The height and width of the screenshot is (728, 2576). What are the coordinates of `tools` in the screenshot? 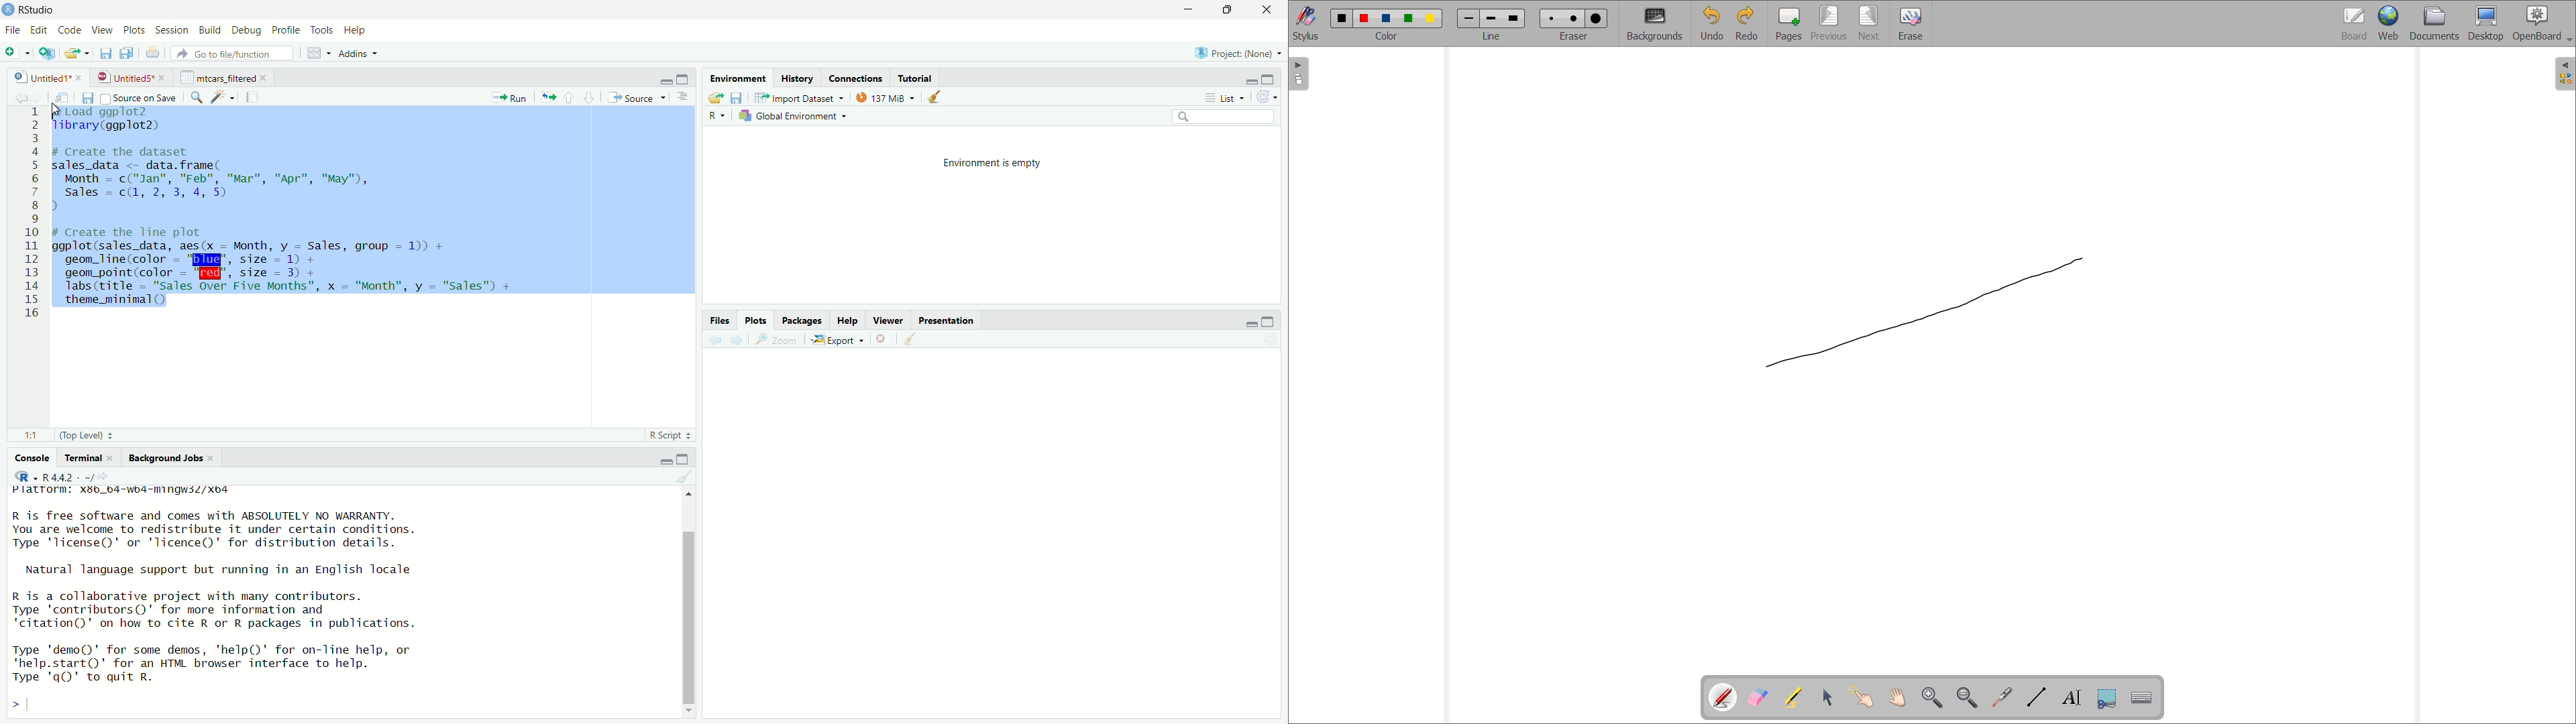 It's located at (323, 31).